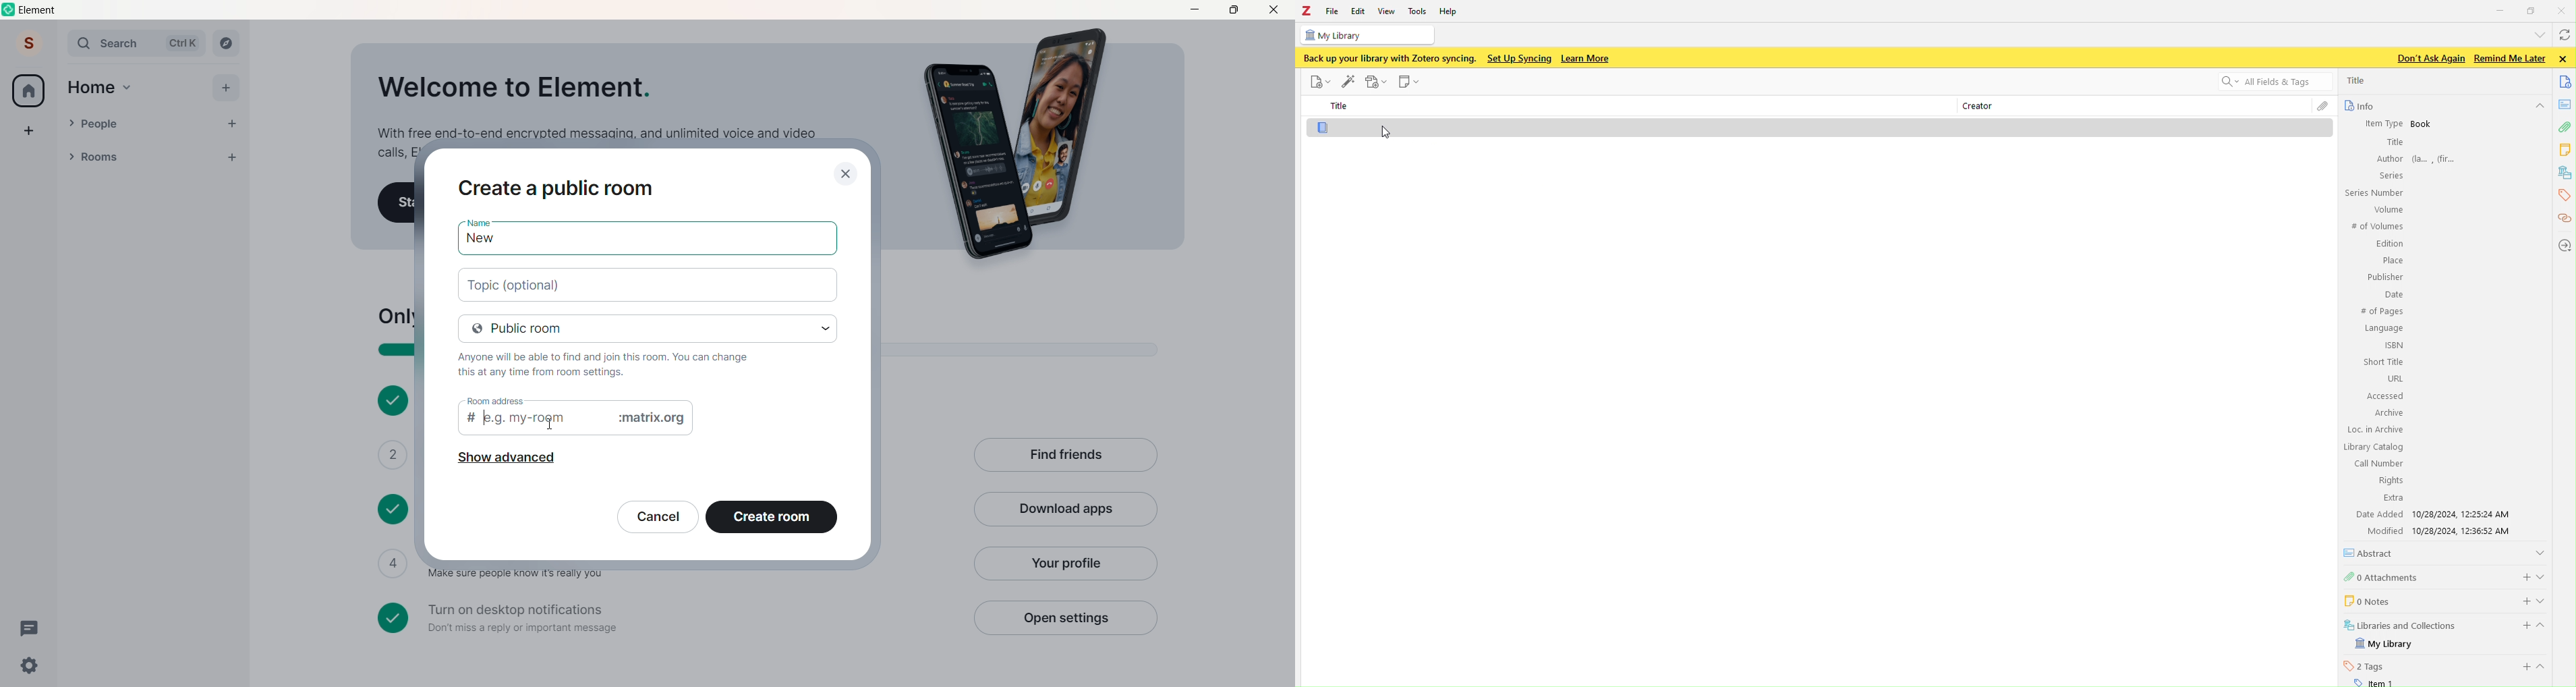  I want to click on room privacy set to: "public room", so click(649, 327).